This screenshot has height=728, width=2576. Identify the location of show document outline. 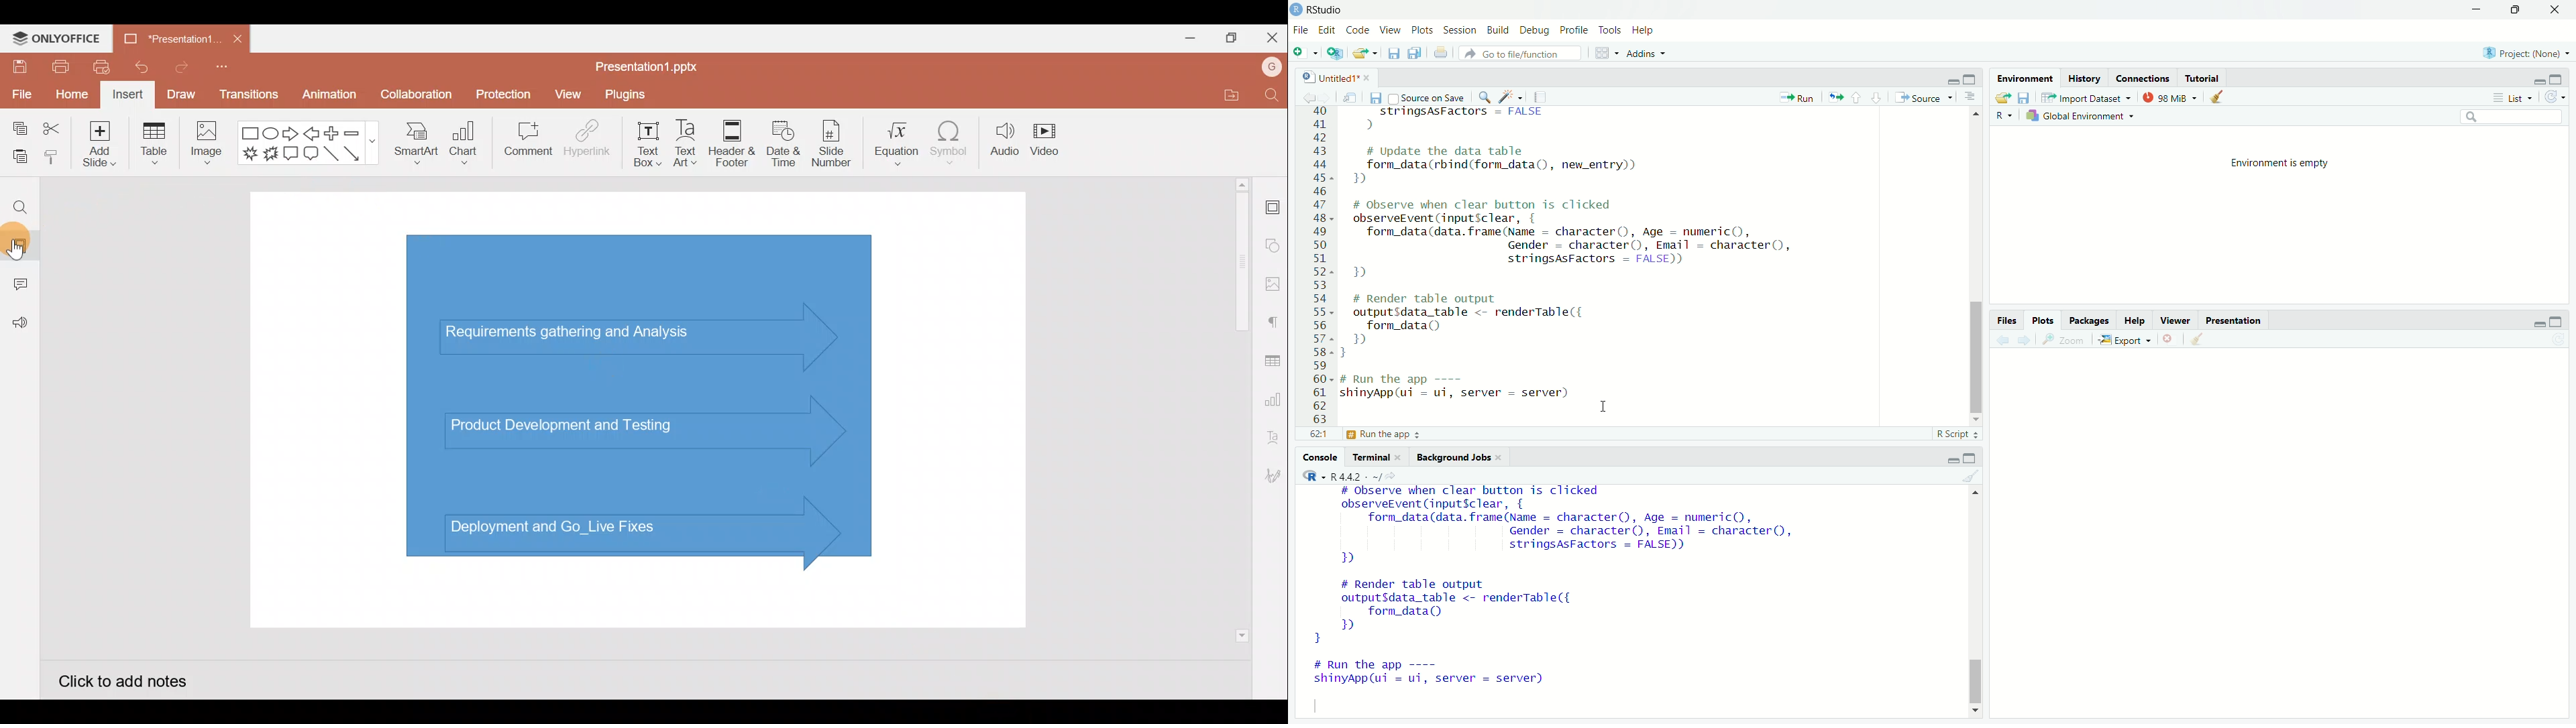
(1970, 99).